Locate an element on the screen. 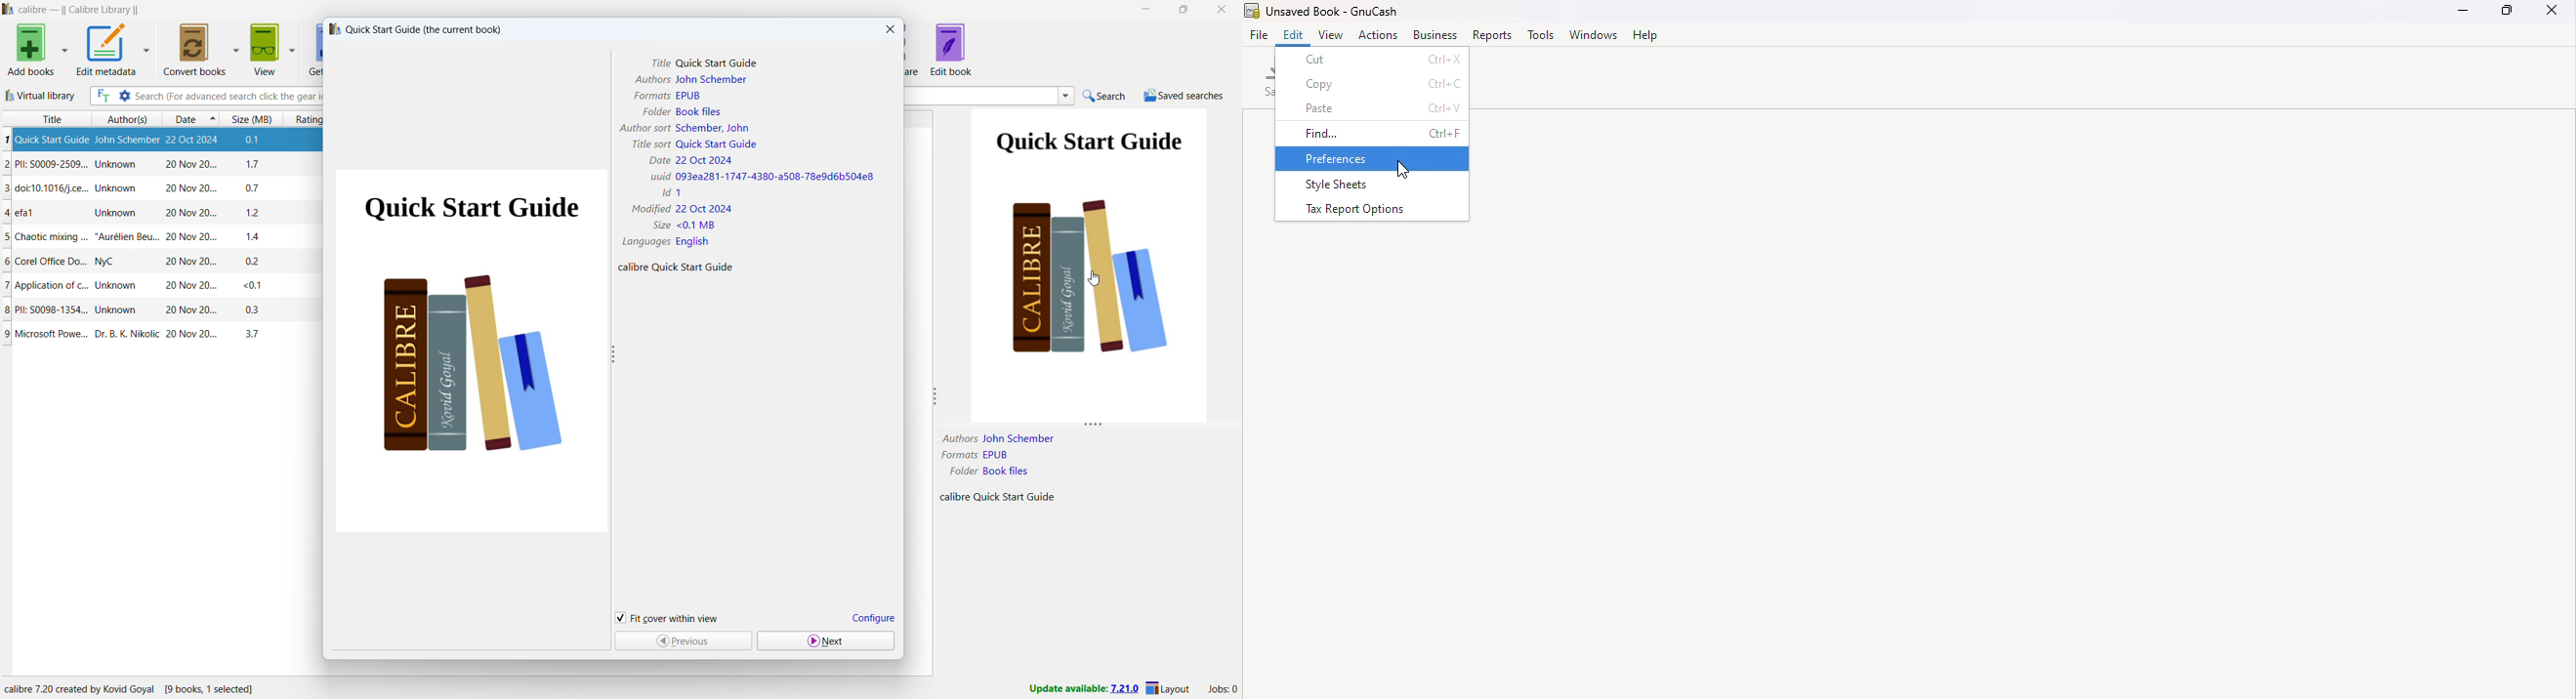 The width and height of the screenshot is (2576, 700). full text search is located at coordinates (102, 96).